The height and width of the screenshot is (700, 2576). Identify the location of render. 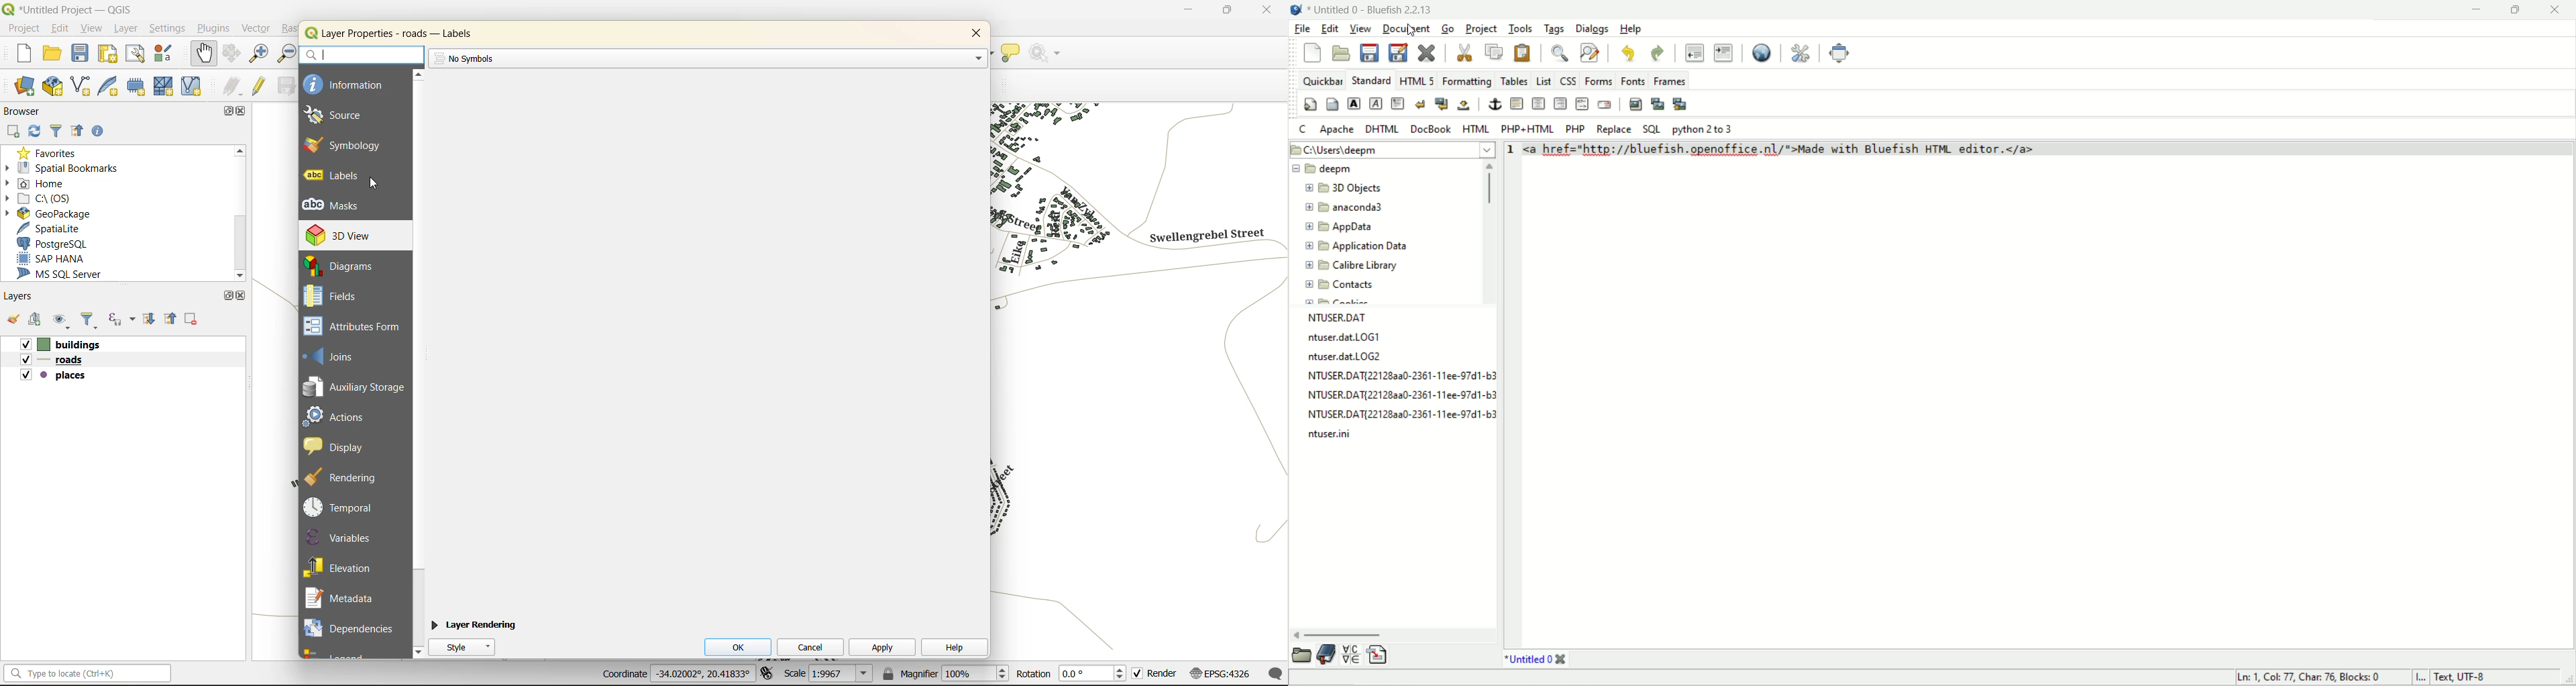
(1154, 673).